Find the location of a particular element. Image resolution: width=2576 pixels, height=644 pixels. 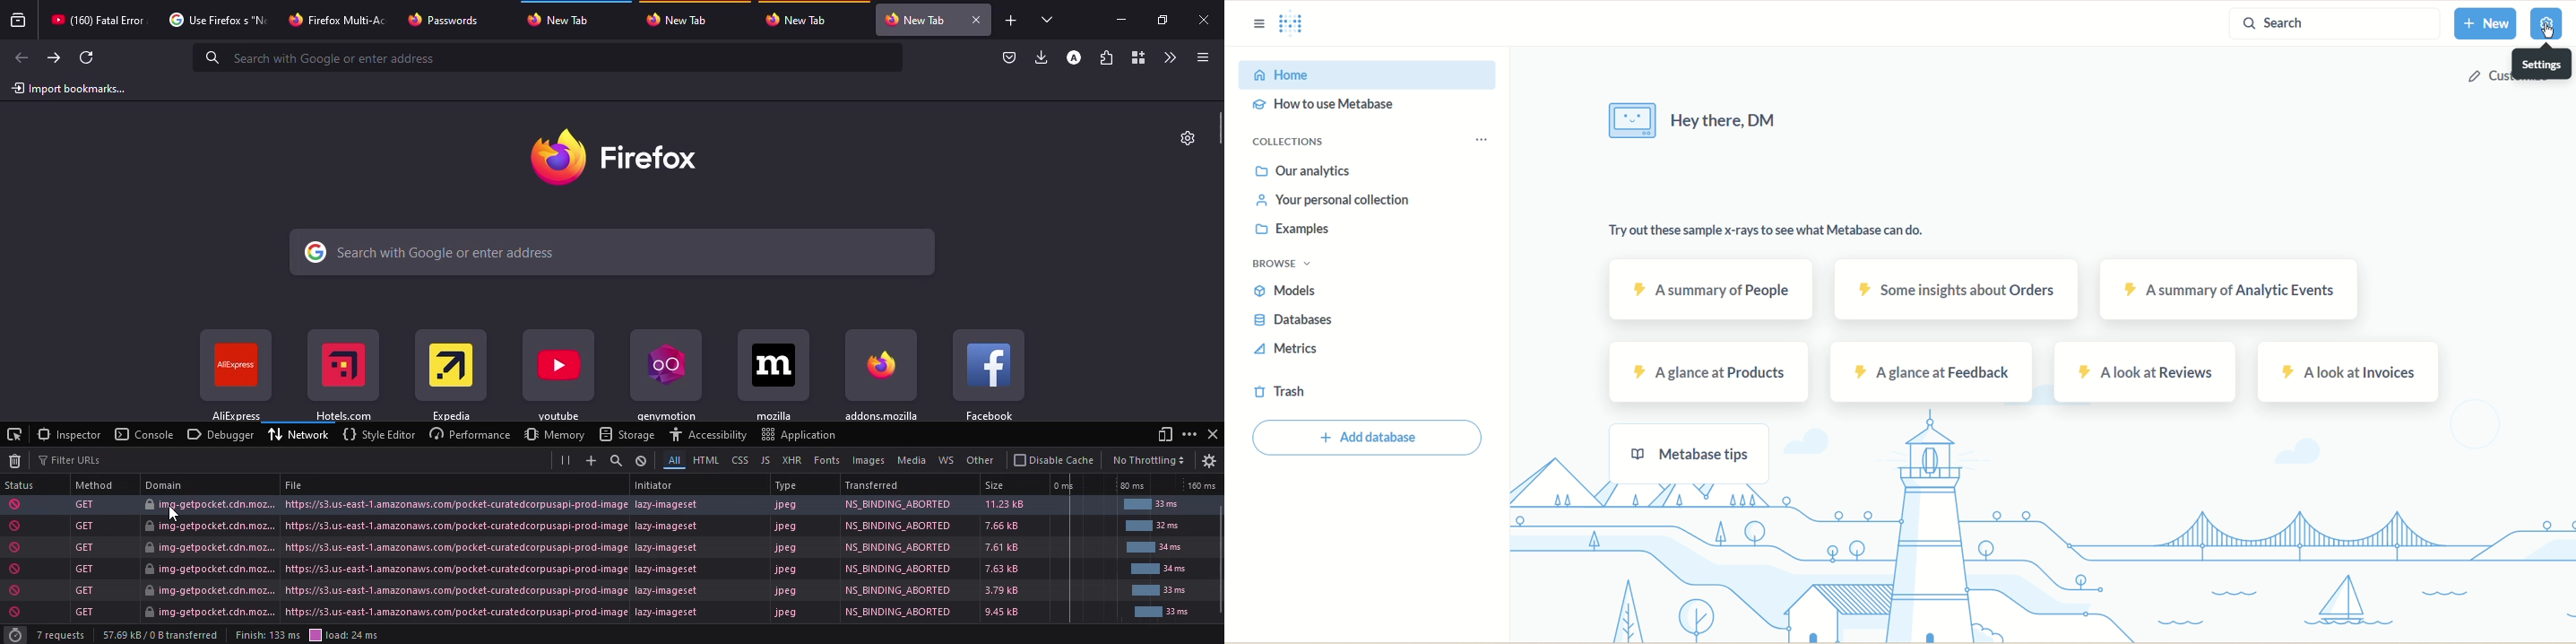

time is located at coordinates (14, 635).